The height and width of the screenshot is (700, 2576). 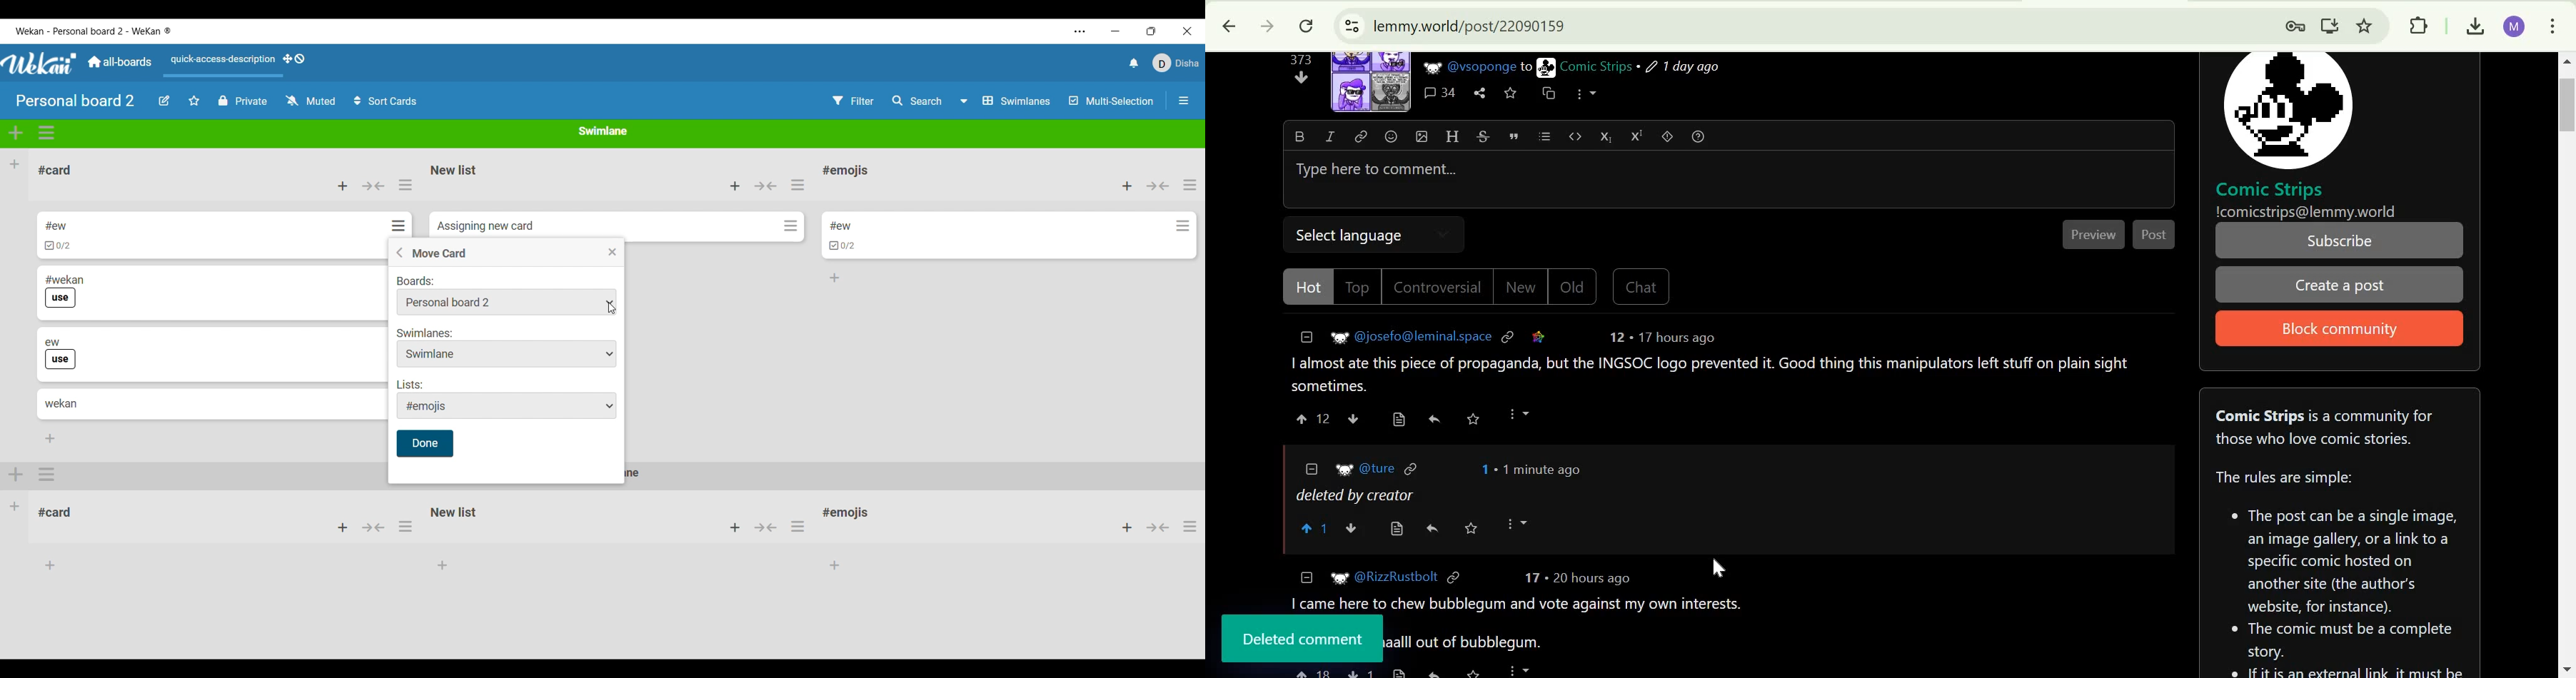 I want to click on Quick access description, so click(x=220, y=65).